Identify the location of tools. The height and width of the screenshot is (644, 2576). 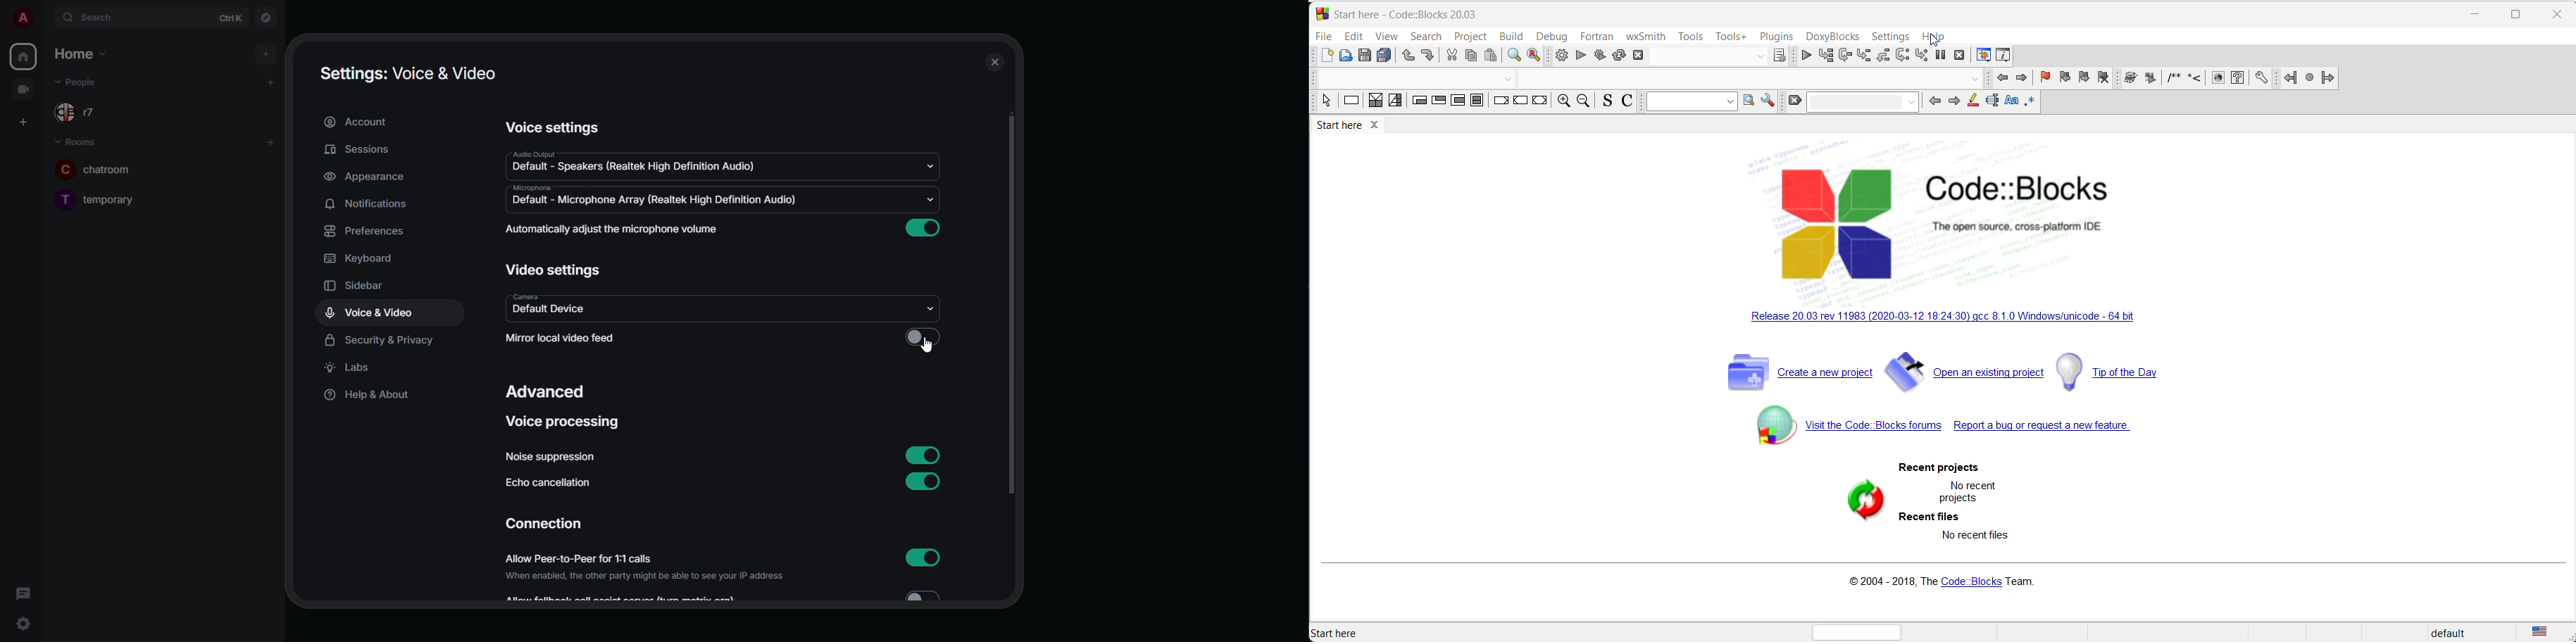
(1690, 34).